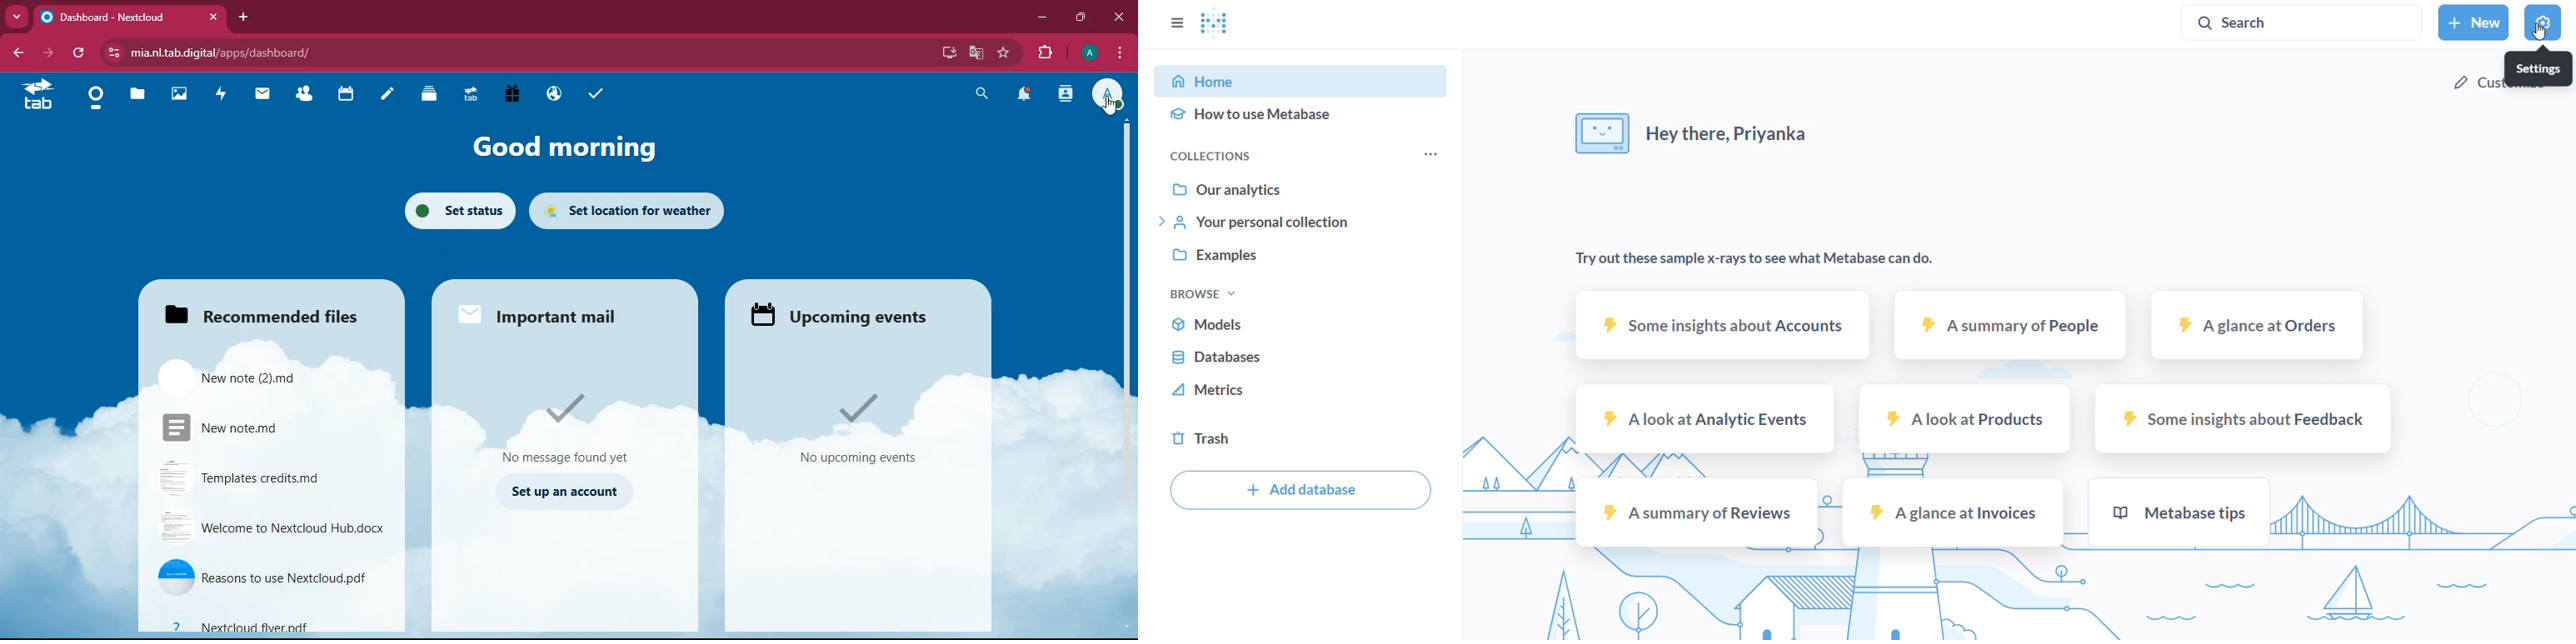  What do you see at coordinates (248, 376) in the screenshot?
I see `file` at bounding box center [248, 376].